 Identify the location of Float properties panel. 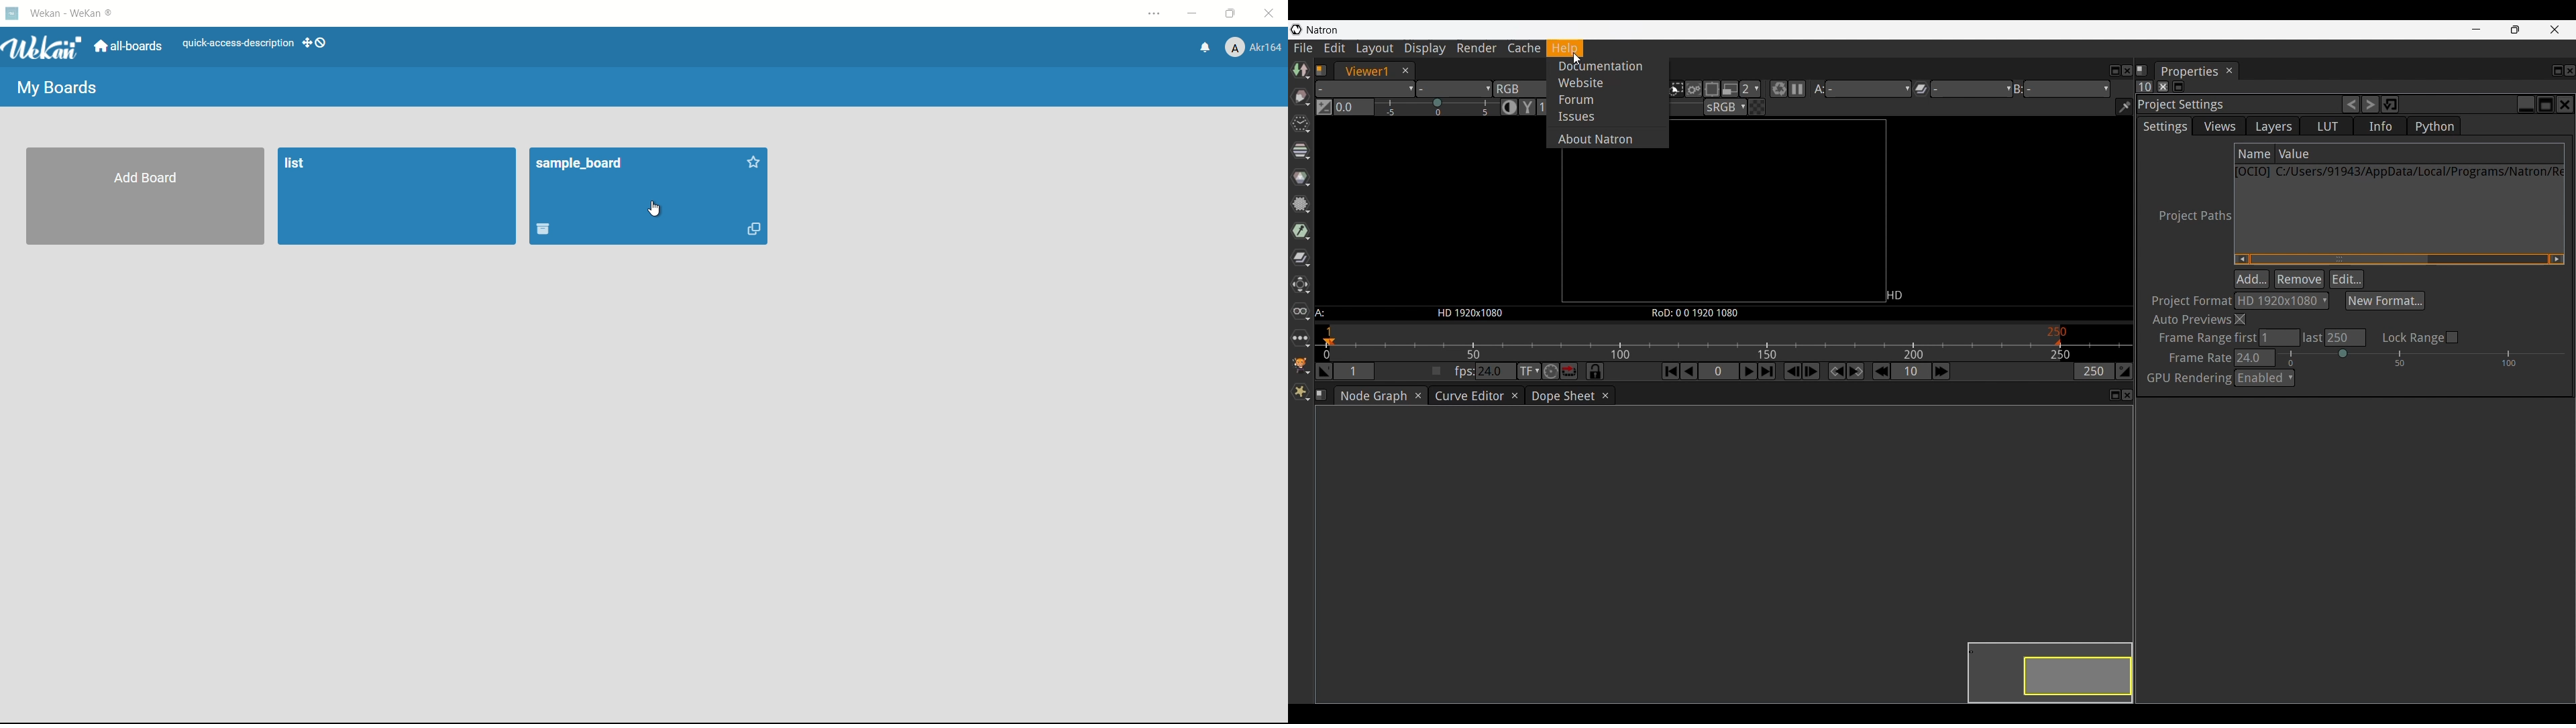
(2558, 71).